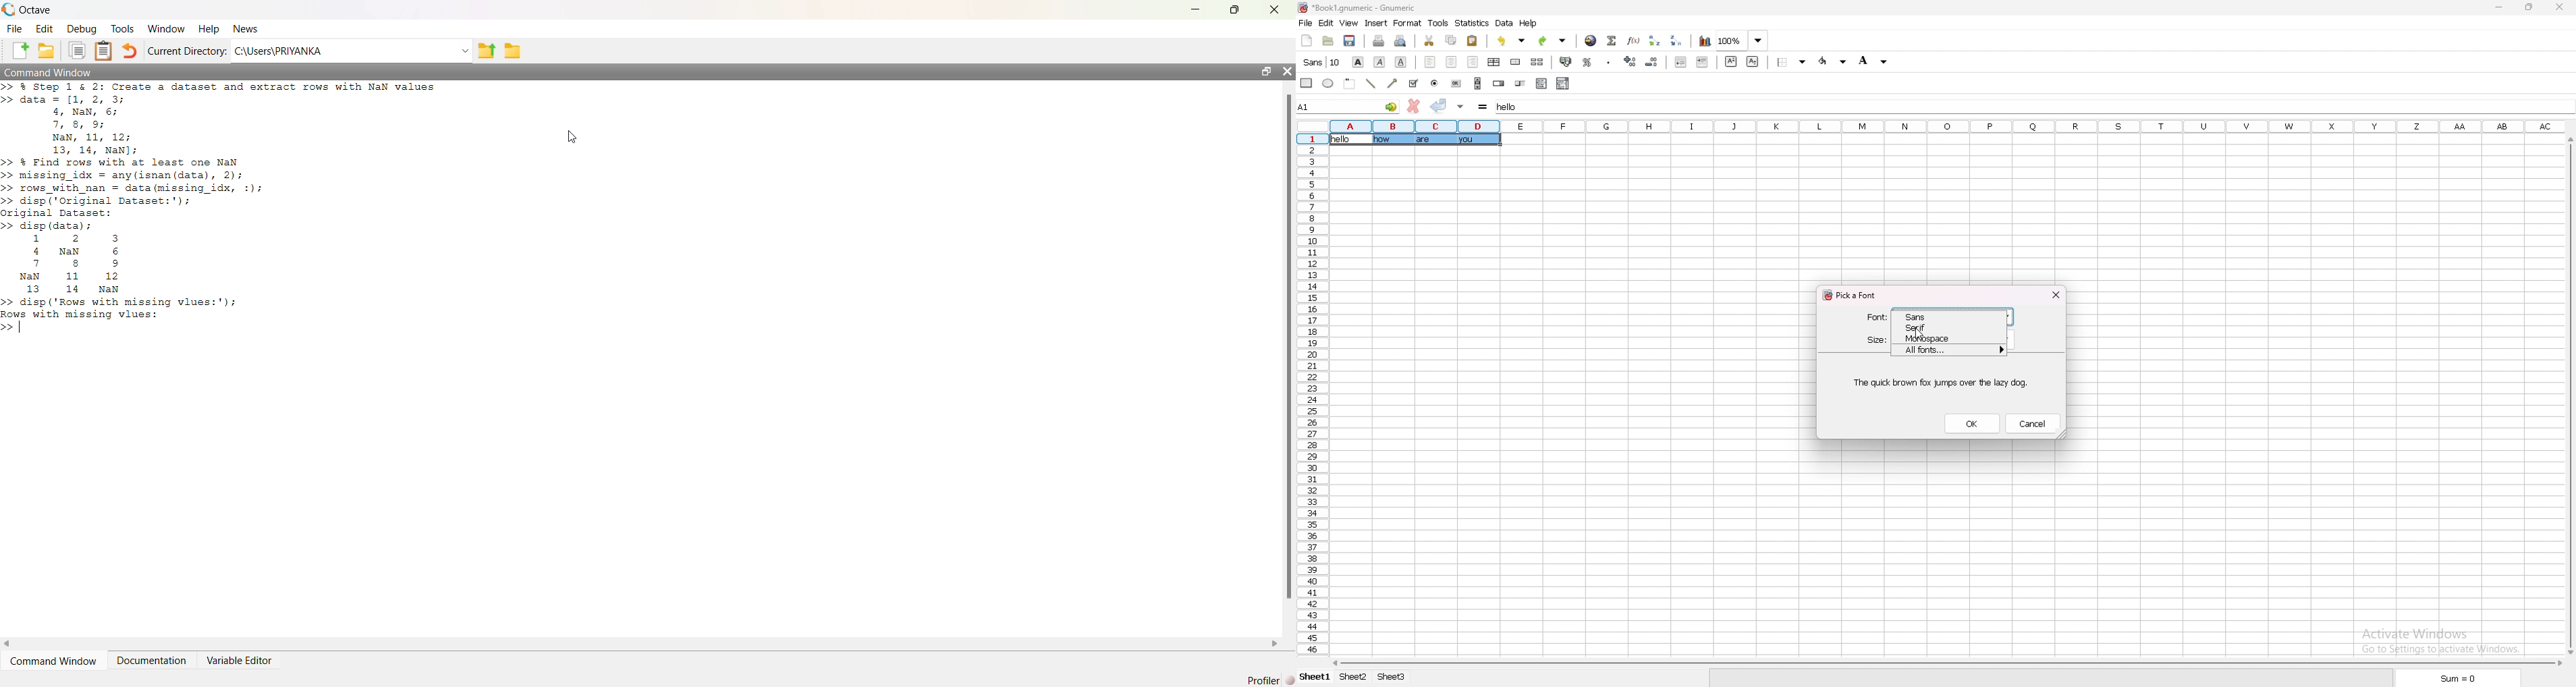 The width and height of the screenshot is (2576, 700). What do you see at coordinates (1392, 83) in the screenshot?
I see `arrowed line` at bounding box center [1392, 83].